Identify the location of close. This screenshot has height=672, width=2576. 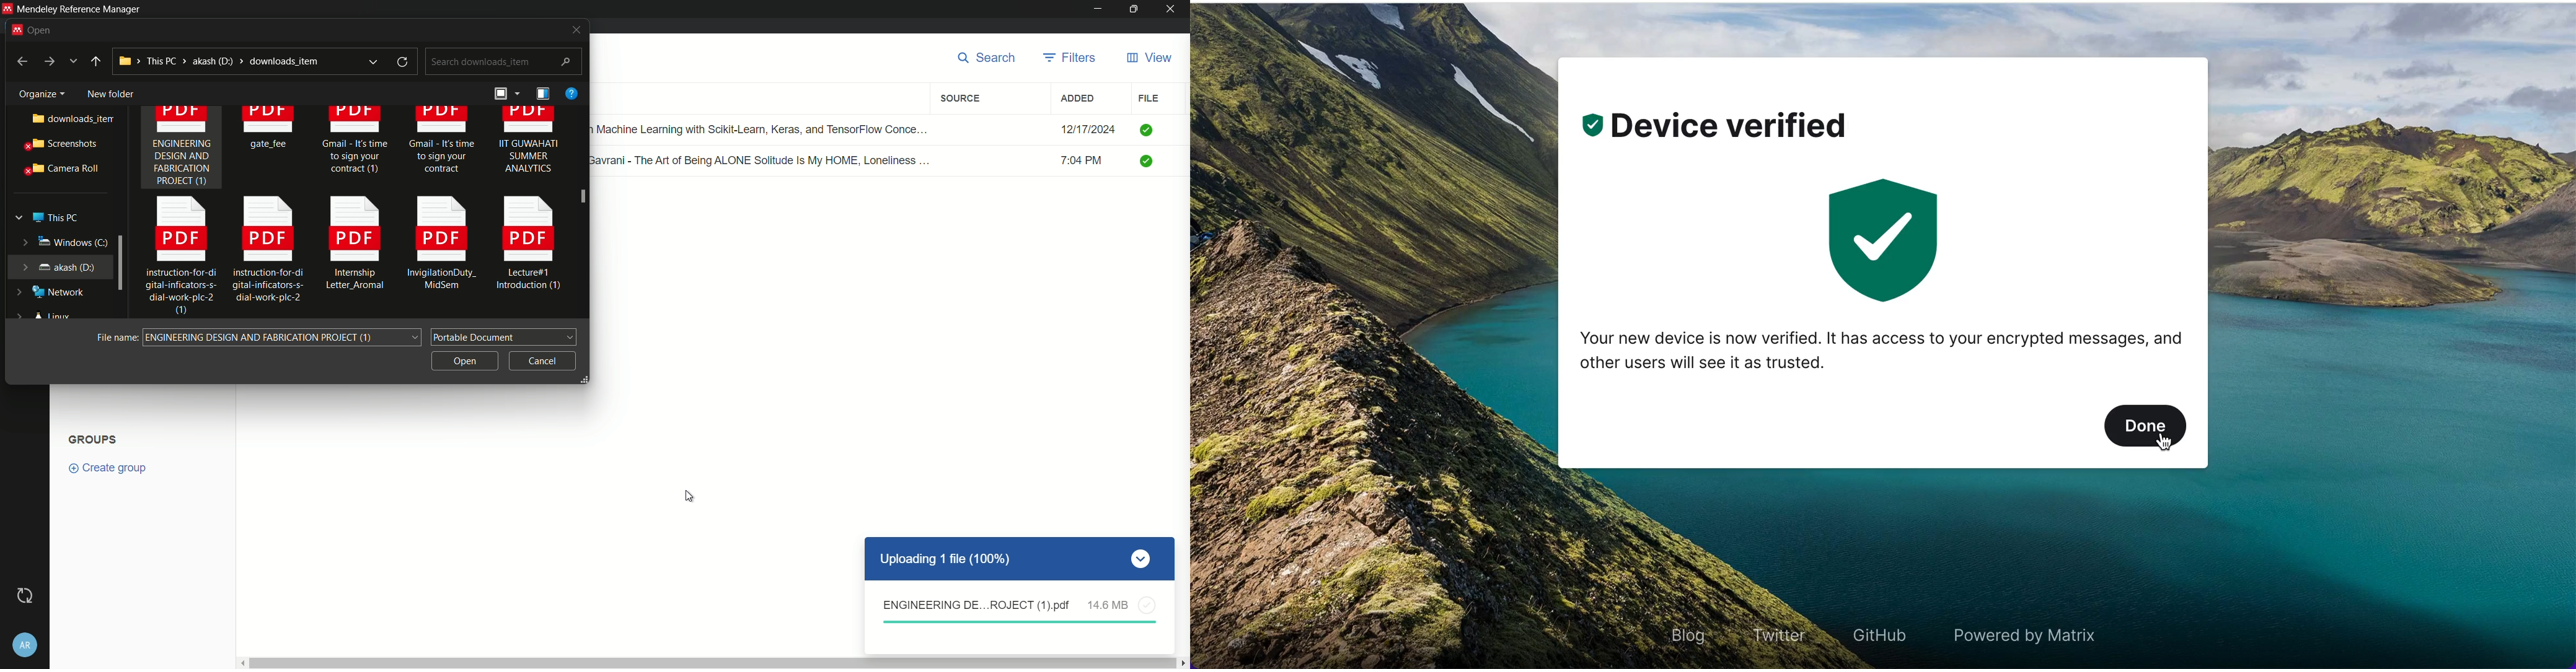
(572, 30).